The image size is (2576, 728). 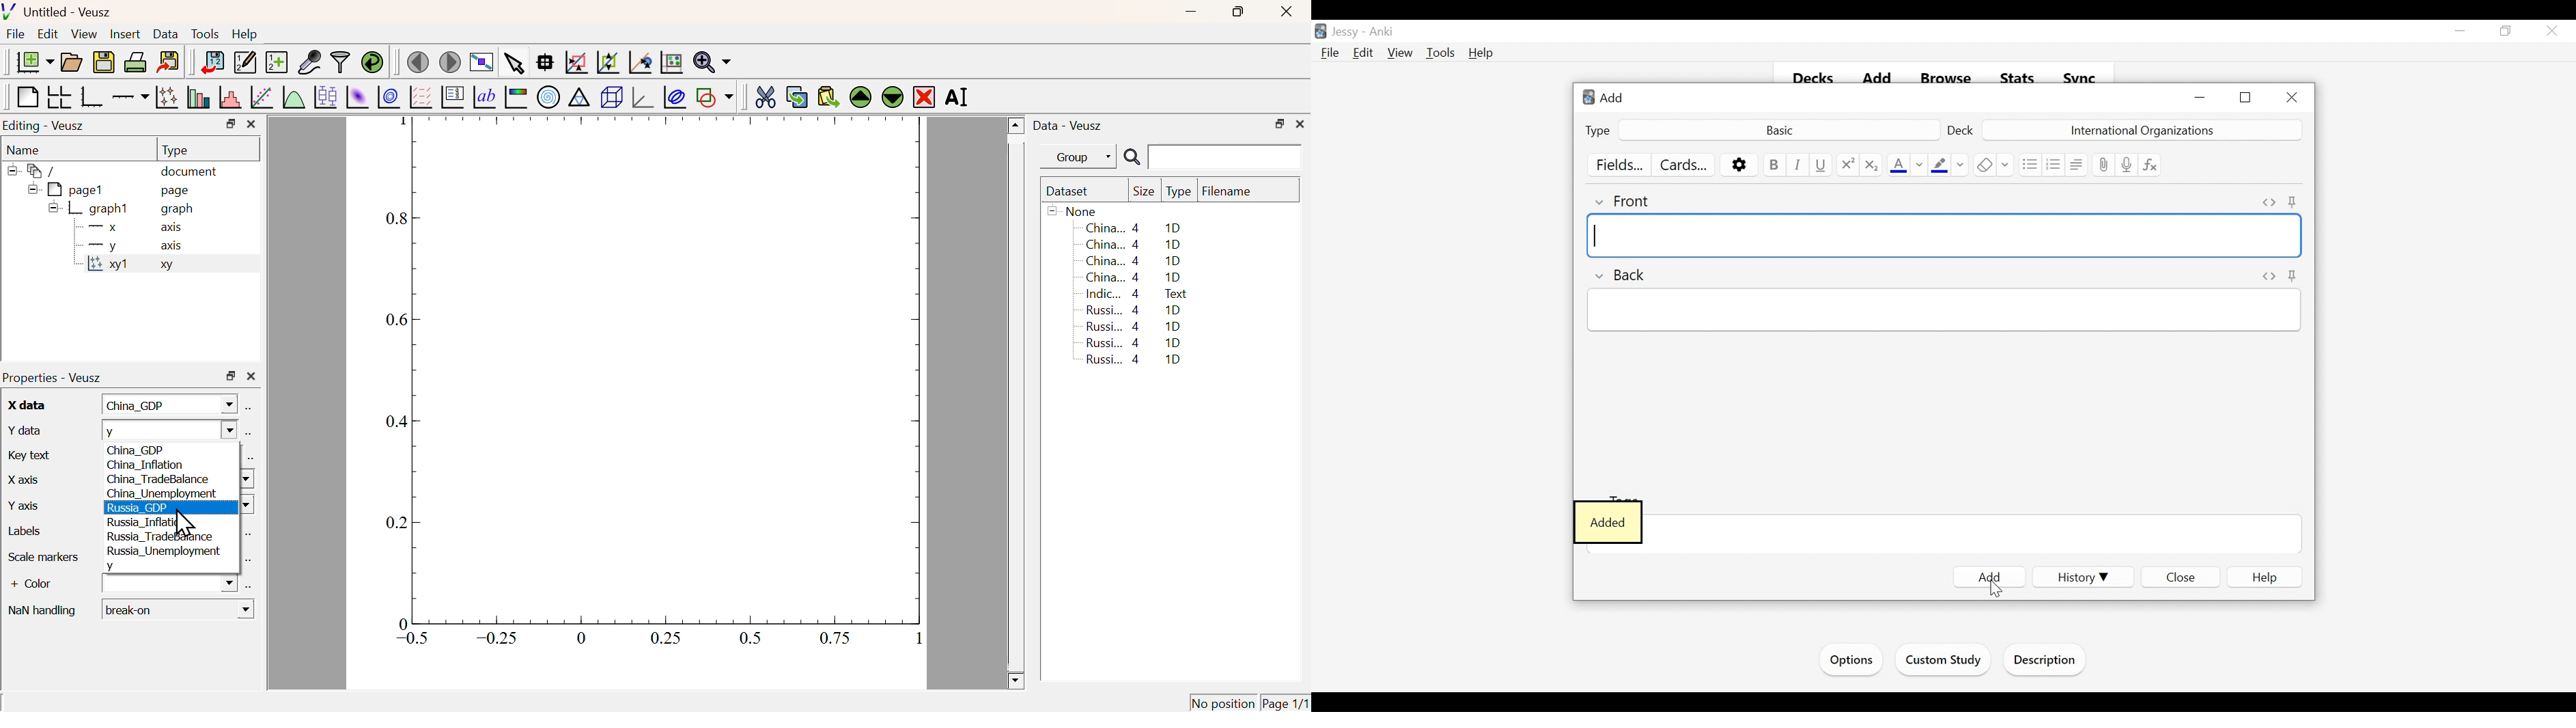 What do you see at coordinates (1682, 164) in the screenshot?
I see `Cards` at bounding box center [1682, 164].